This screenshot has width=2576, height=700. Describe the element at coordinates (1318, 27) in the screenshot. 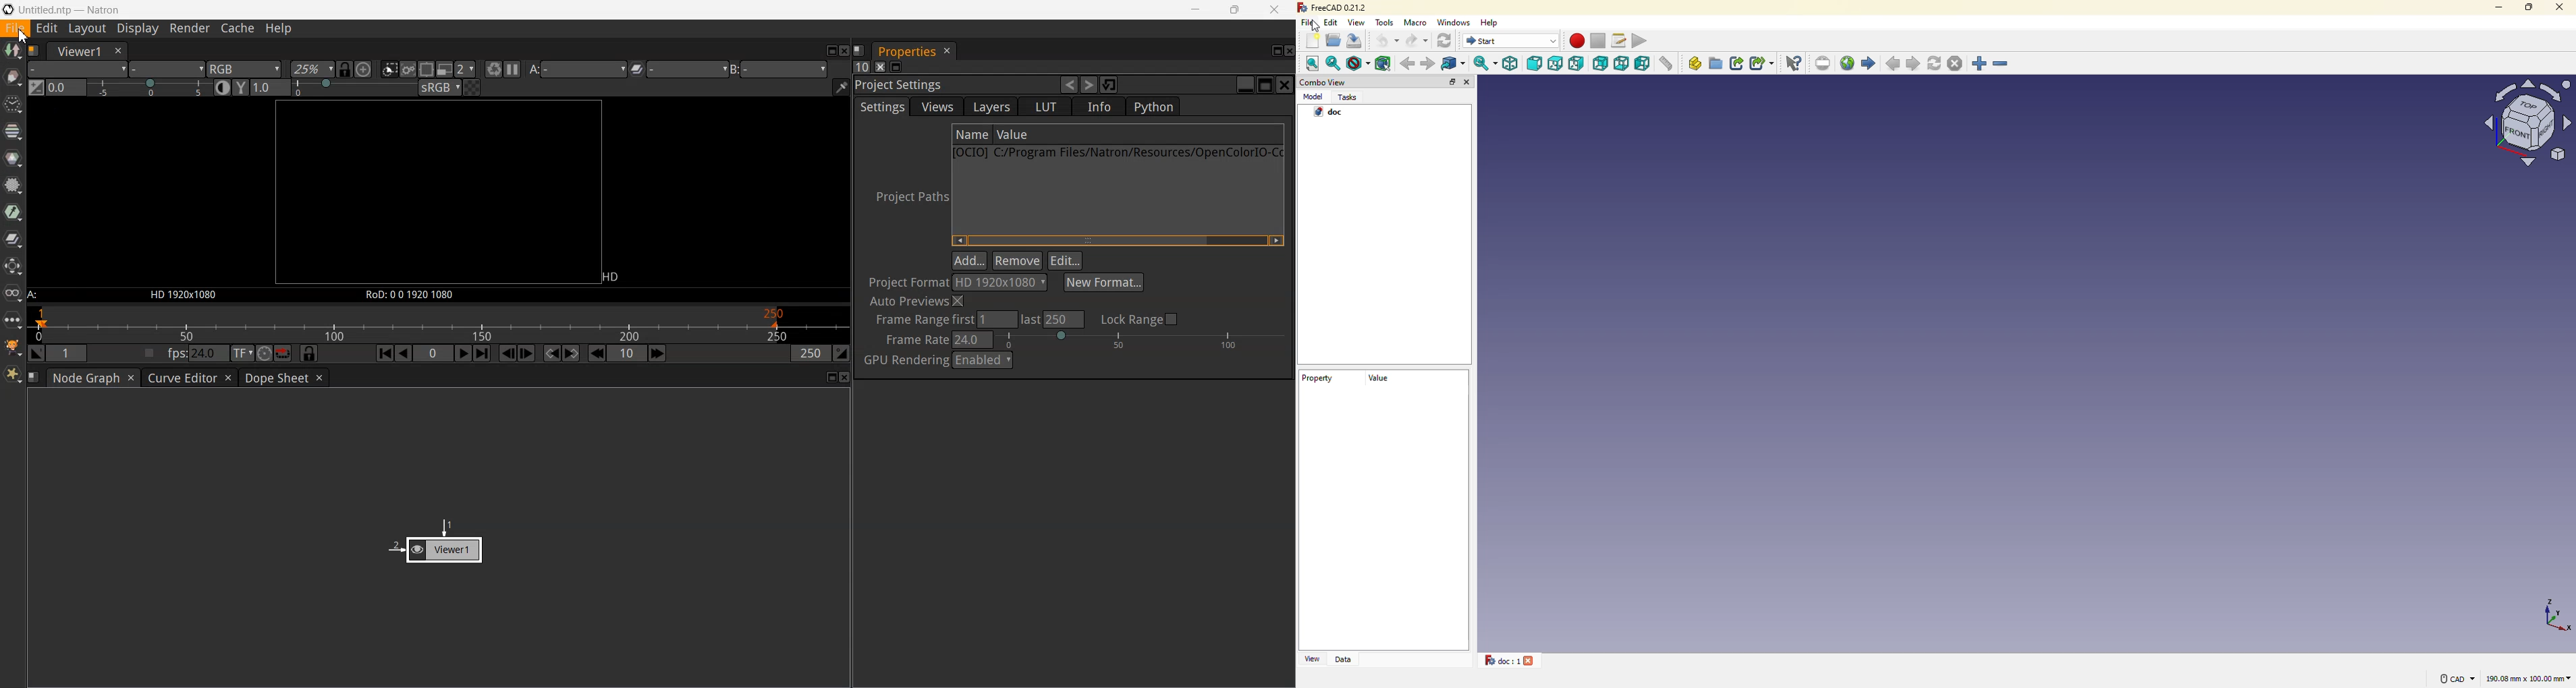

I see `cursor` at that location.